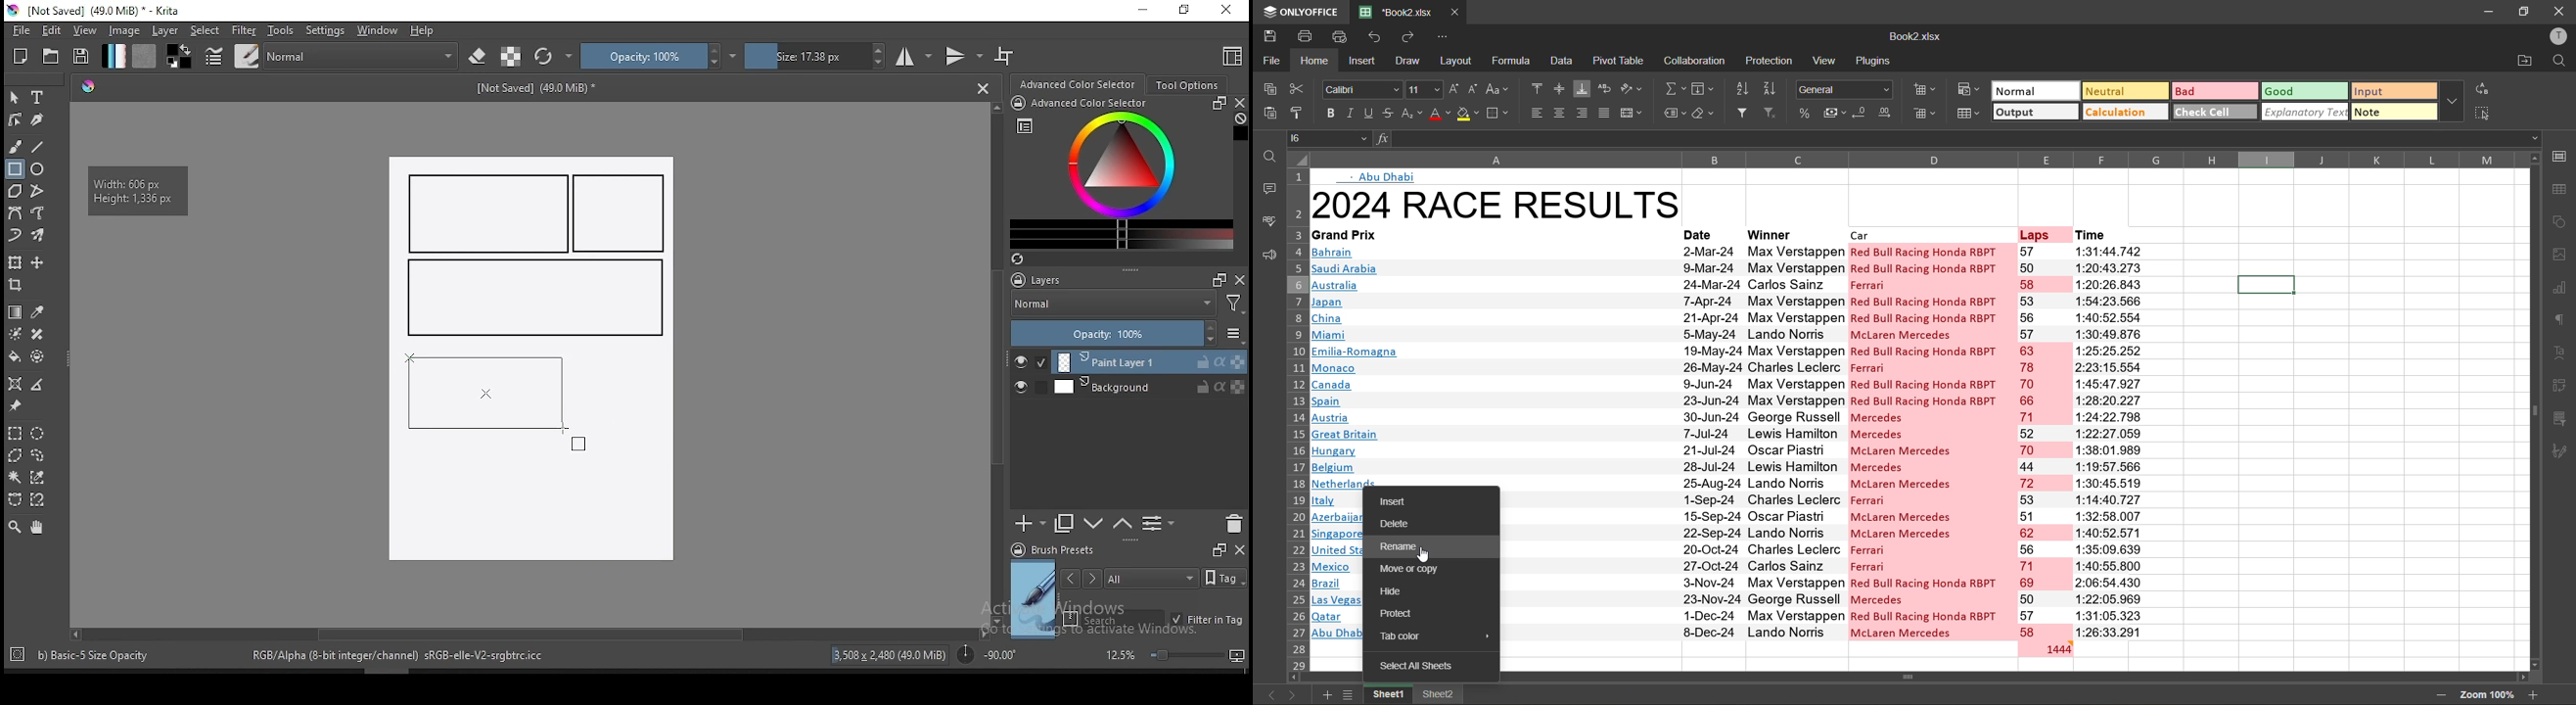 This screenshot has width=2576, height=728. What do you see at coordinates (18, 287) in the screenshot?
I see `crop tool` at bounding box center [18, 287].